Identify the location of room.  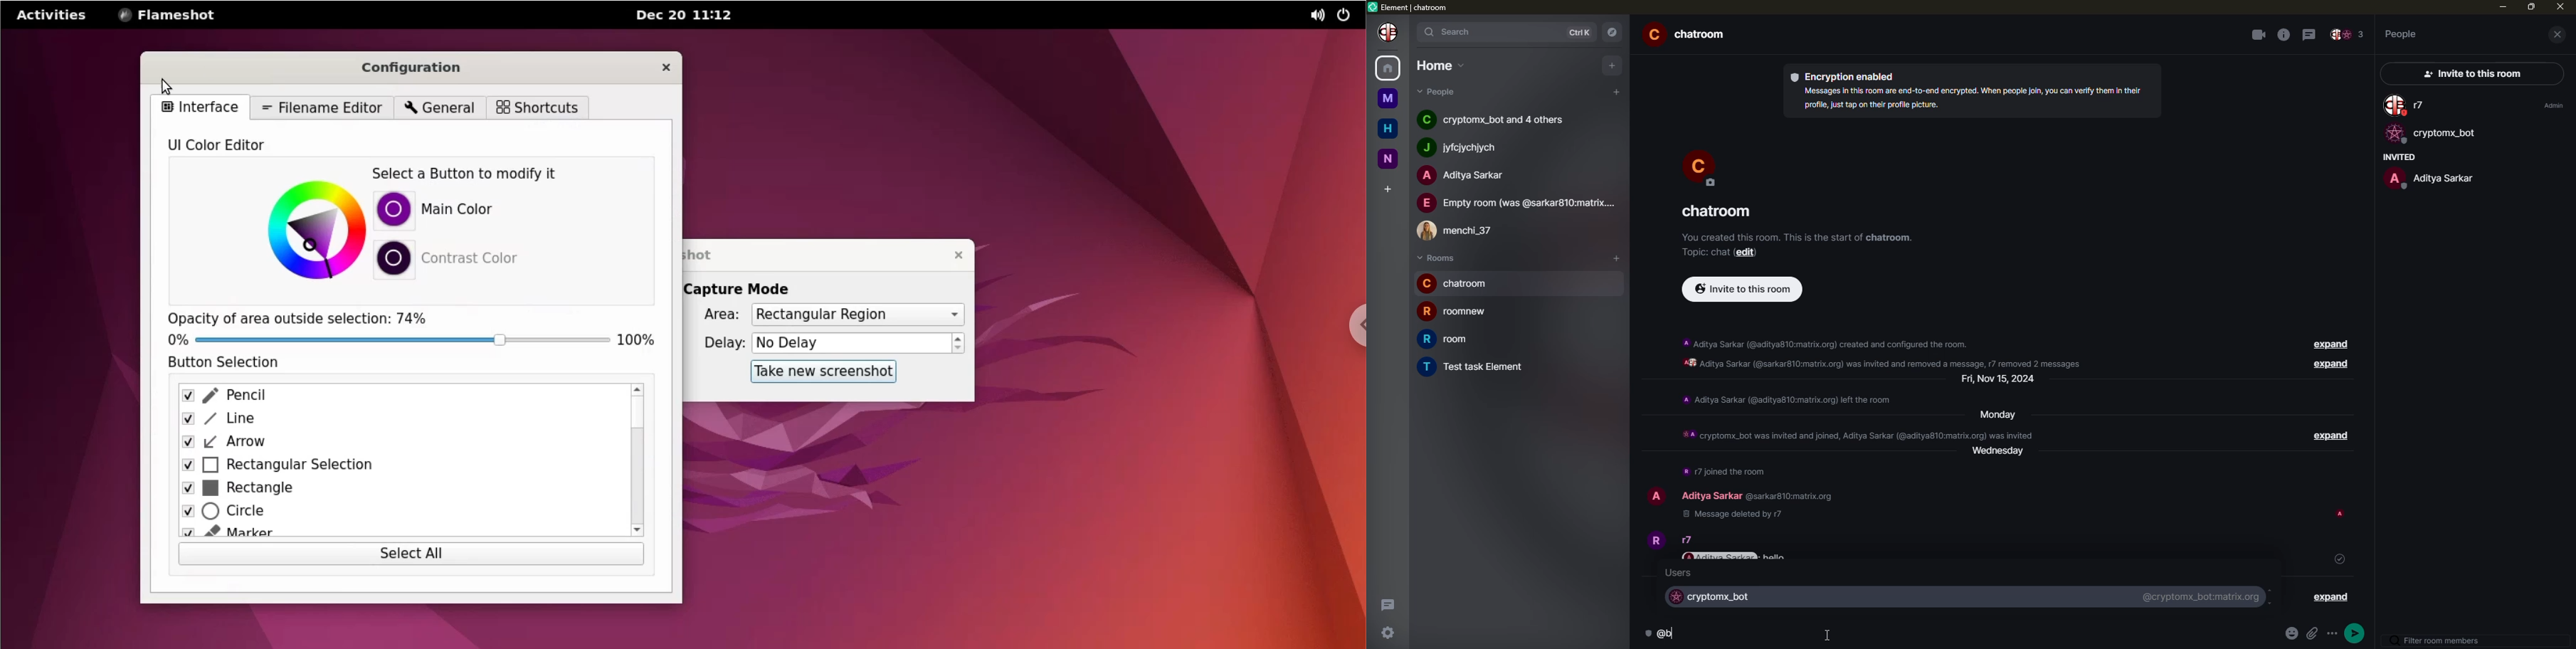
(1476, 367).